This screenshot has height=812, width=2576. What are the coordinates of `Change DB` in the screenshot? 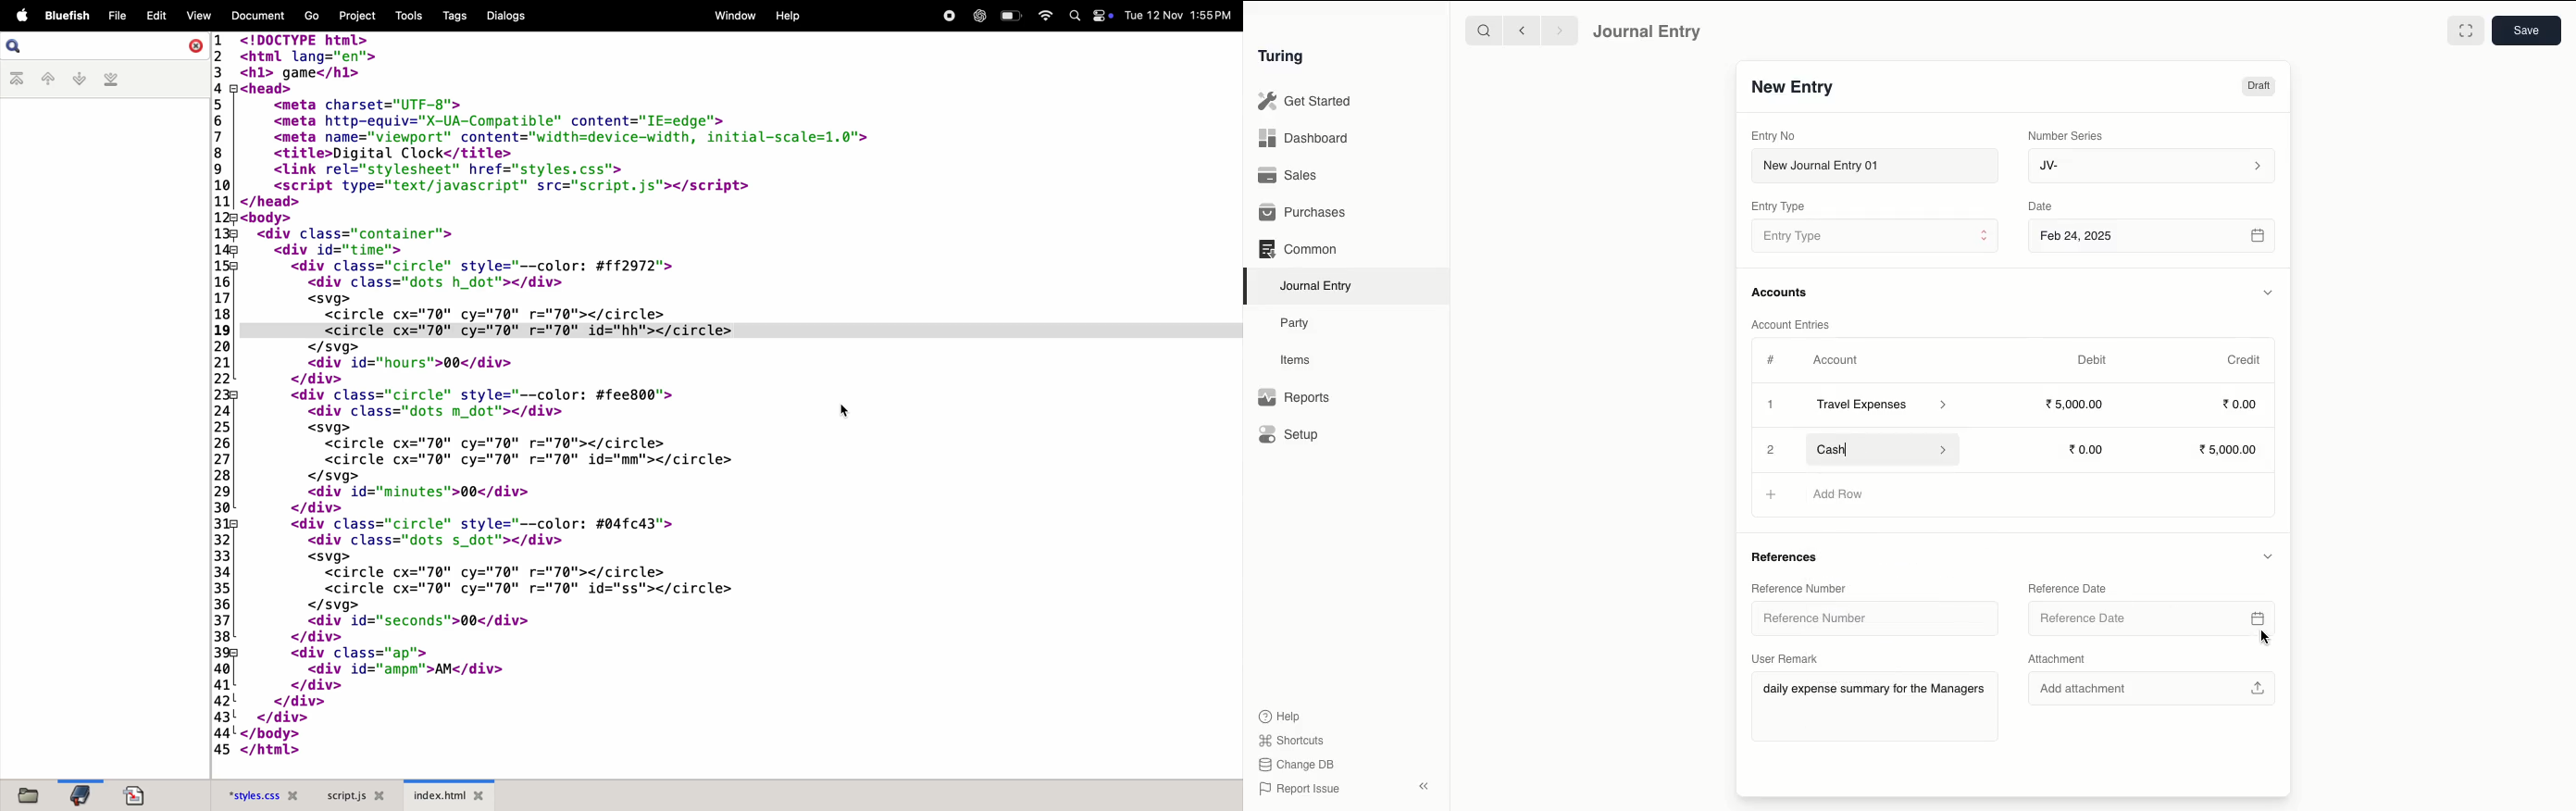 It's located at (1296, 765).